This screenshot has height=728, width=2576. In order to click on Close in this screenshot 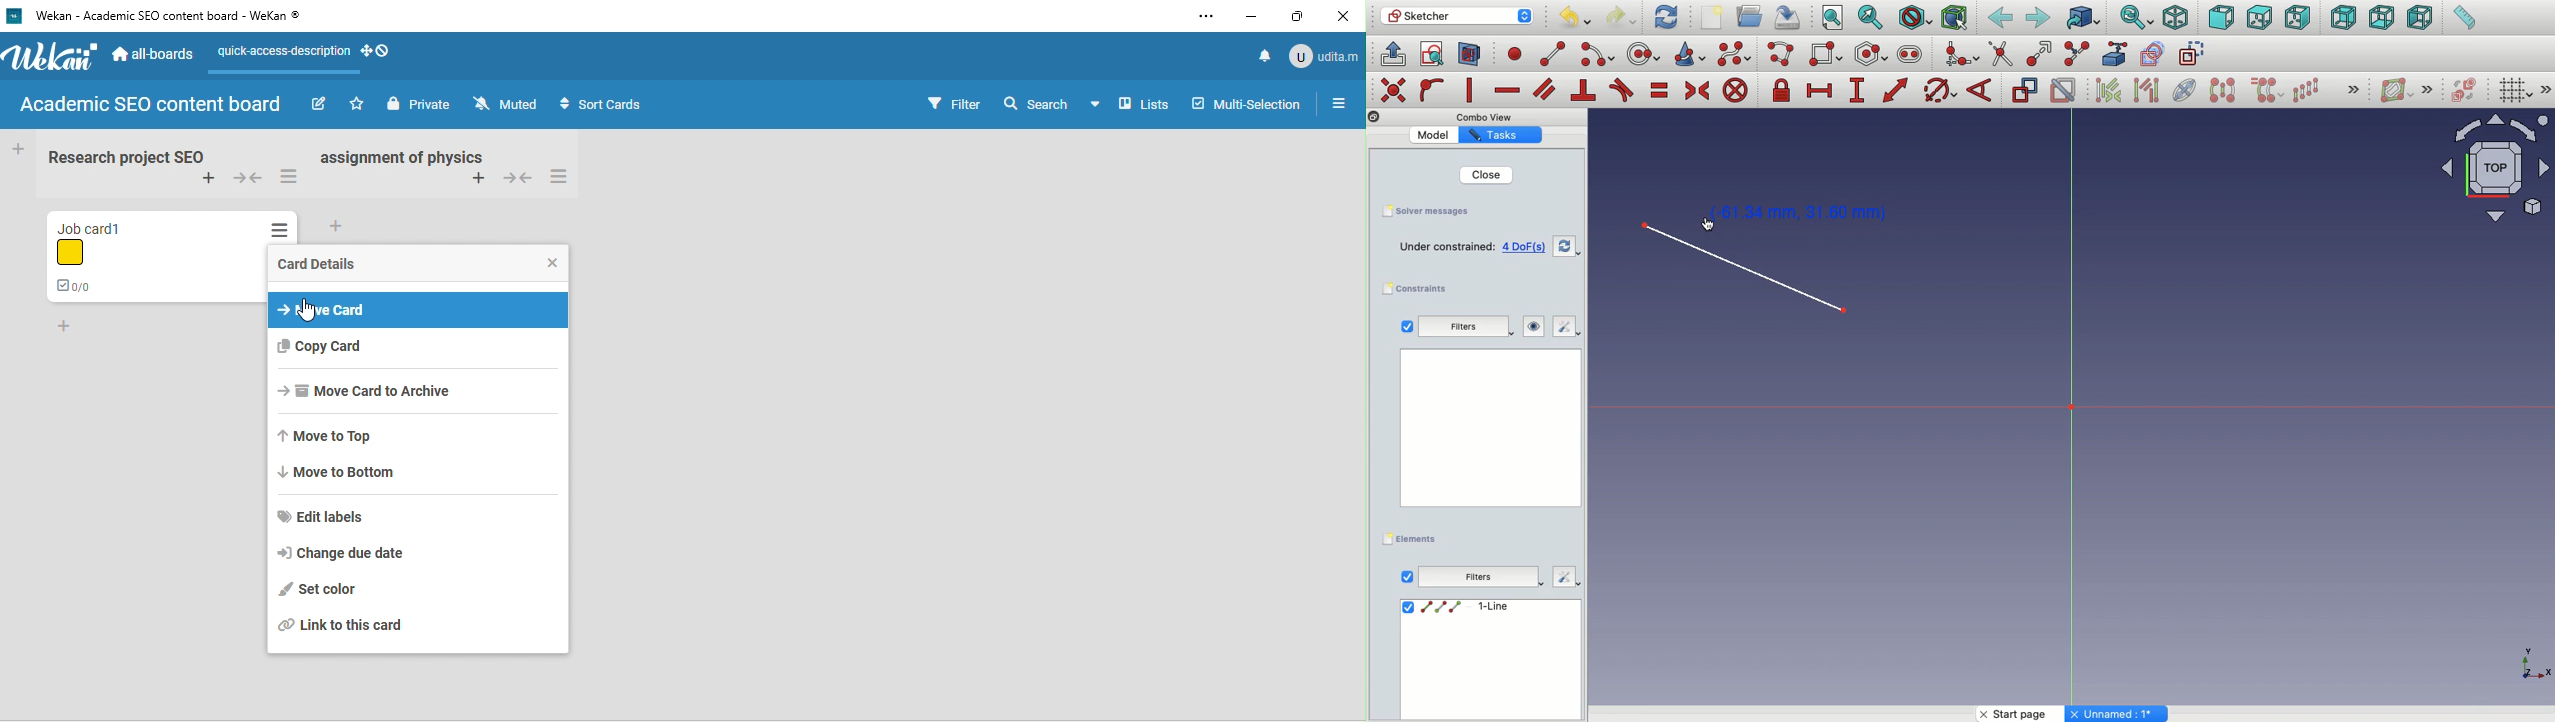, I will do `click(1488, 175)`.